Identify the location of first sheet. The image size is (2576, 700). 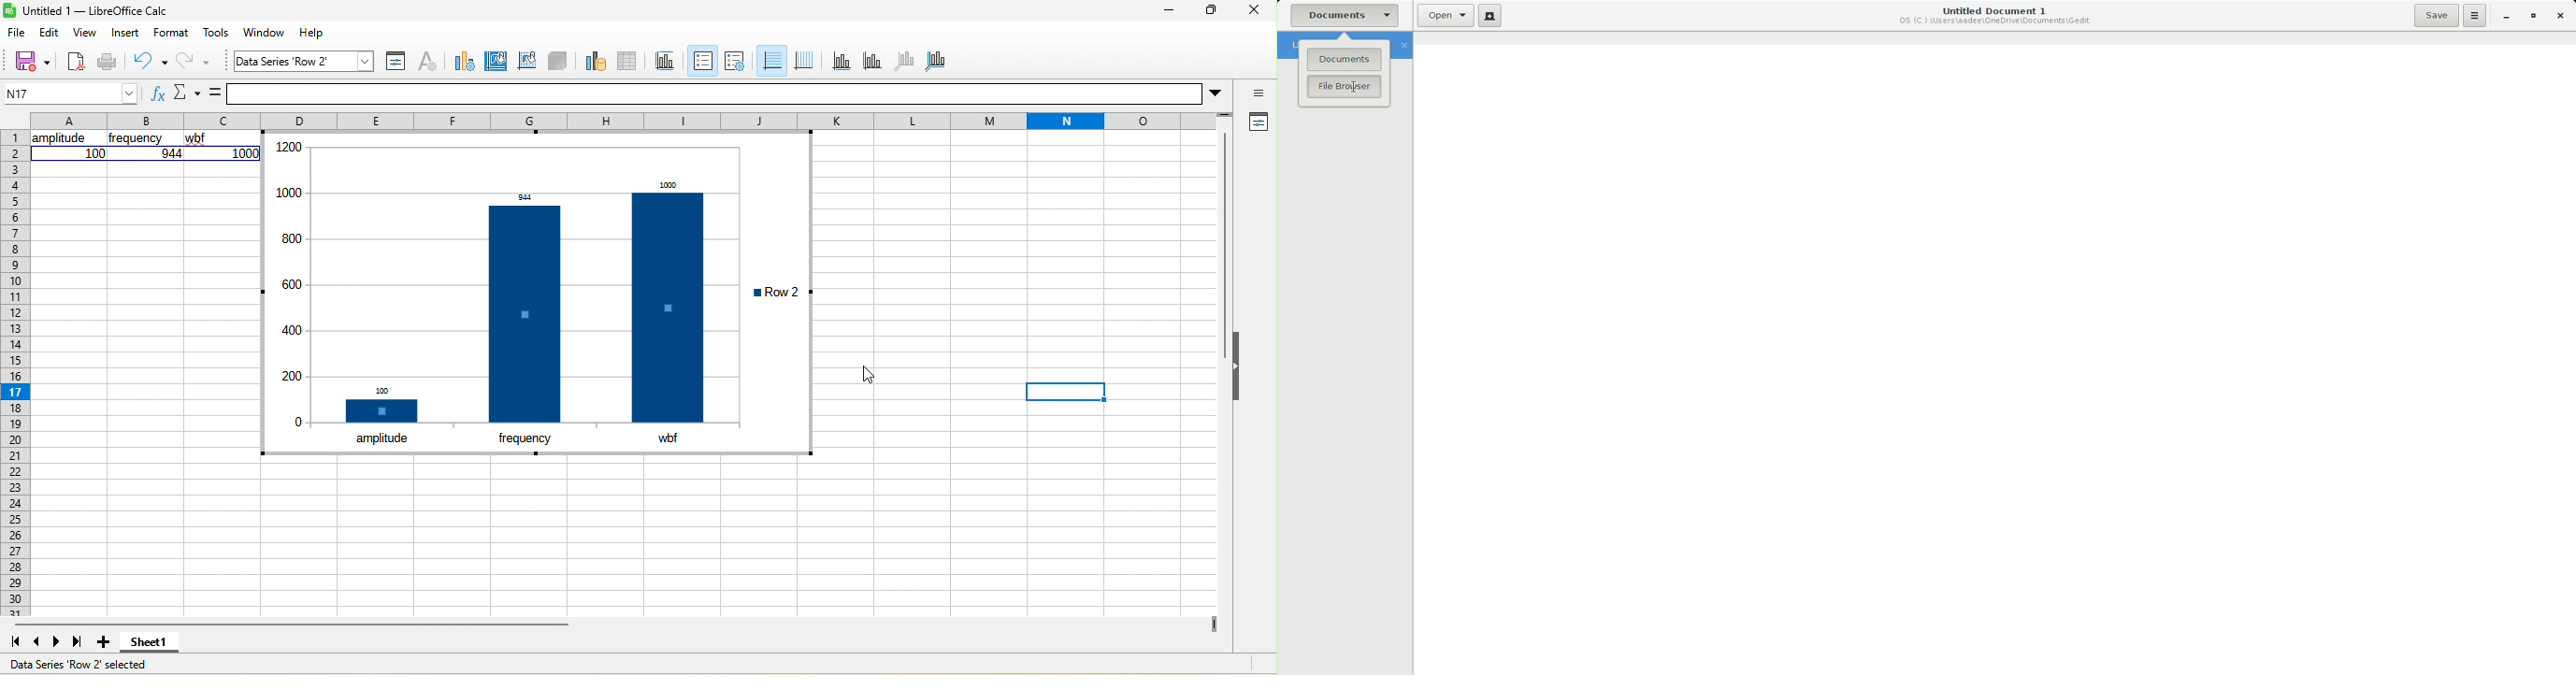
(16, 642).